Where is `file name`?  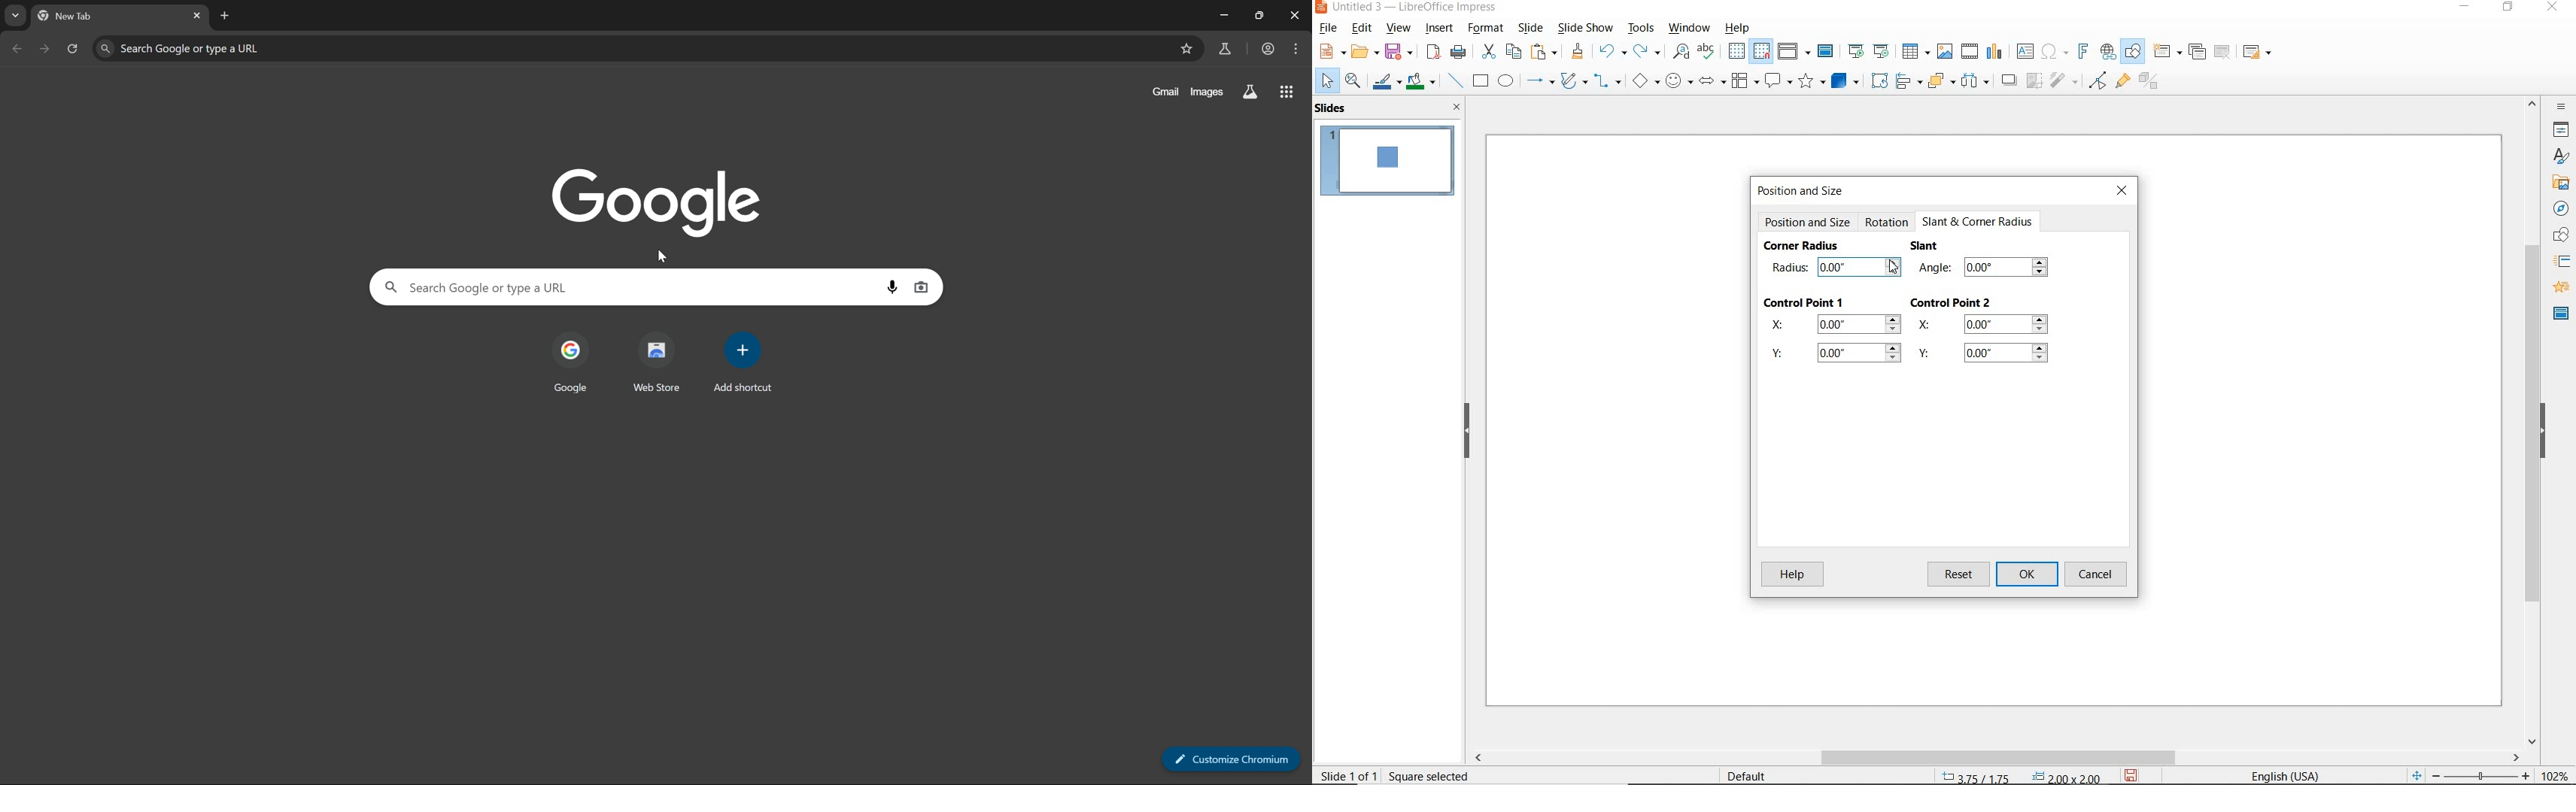 file name is located at coordinates (1408, 8).